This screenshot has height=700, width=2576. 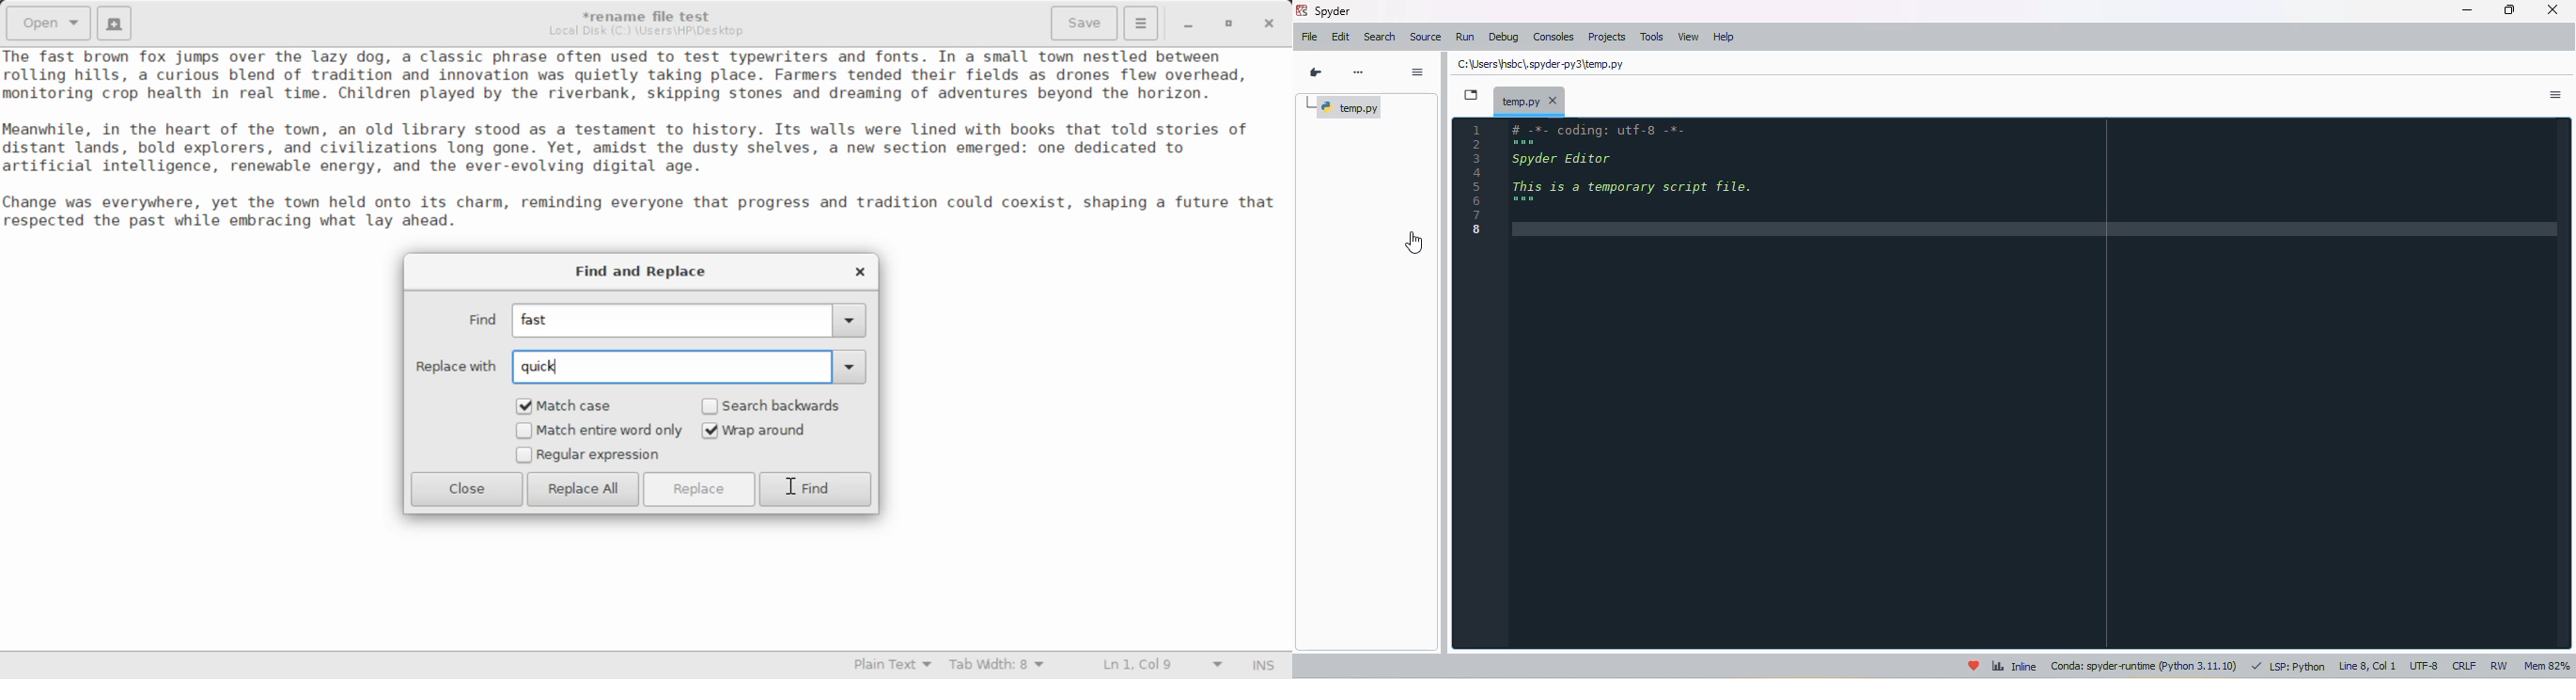 What do you see at coordinates (642, 272) in the screenshot?
I see `Find and Replace Window Heading` at bounding box center [642, 272].